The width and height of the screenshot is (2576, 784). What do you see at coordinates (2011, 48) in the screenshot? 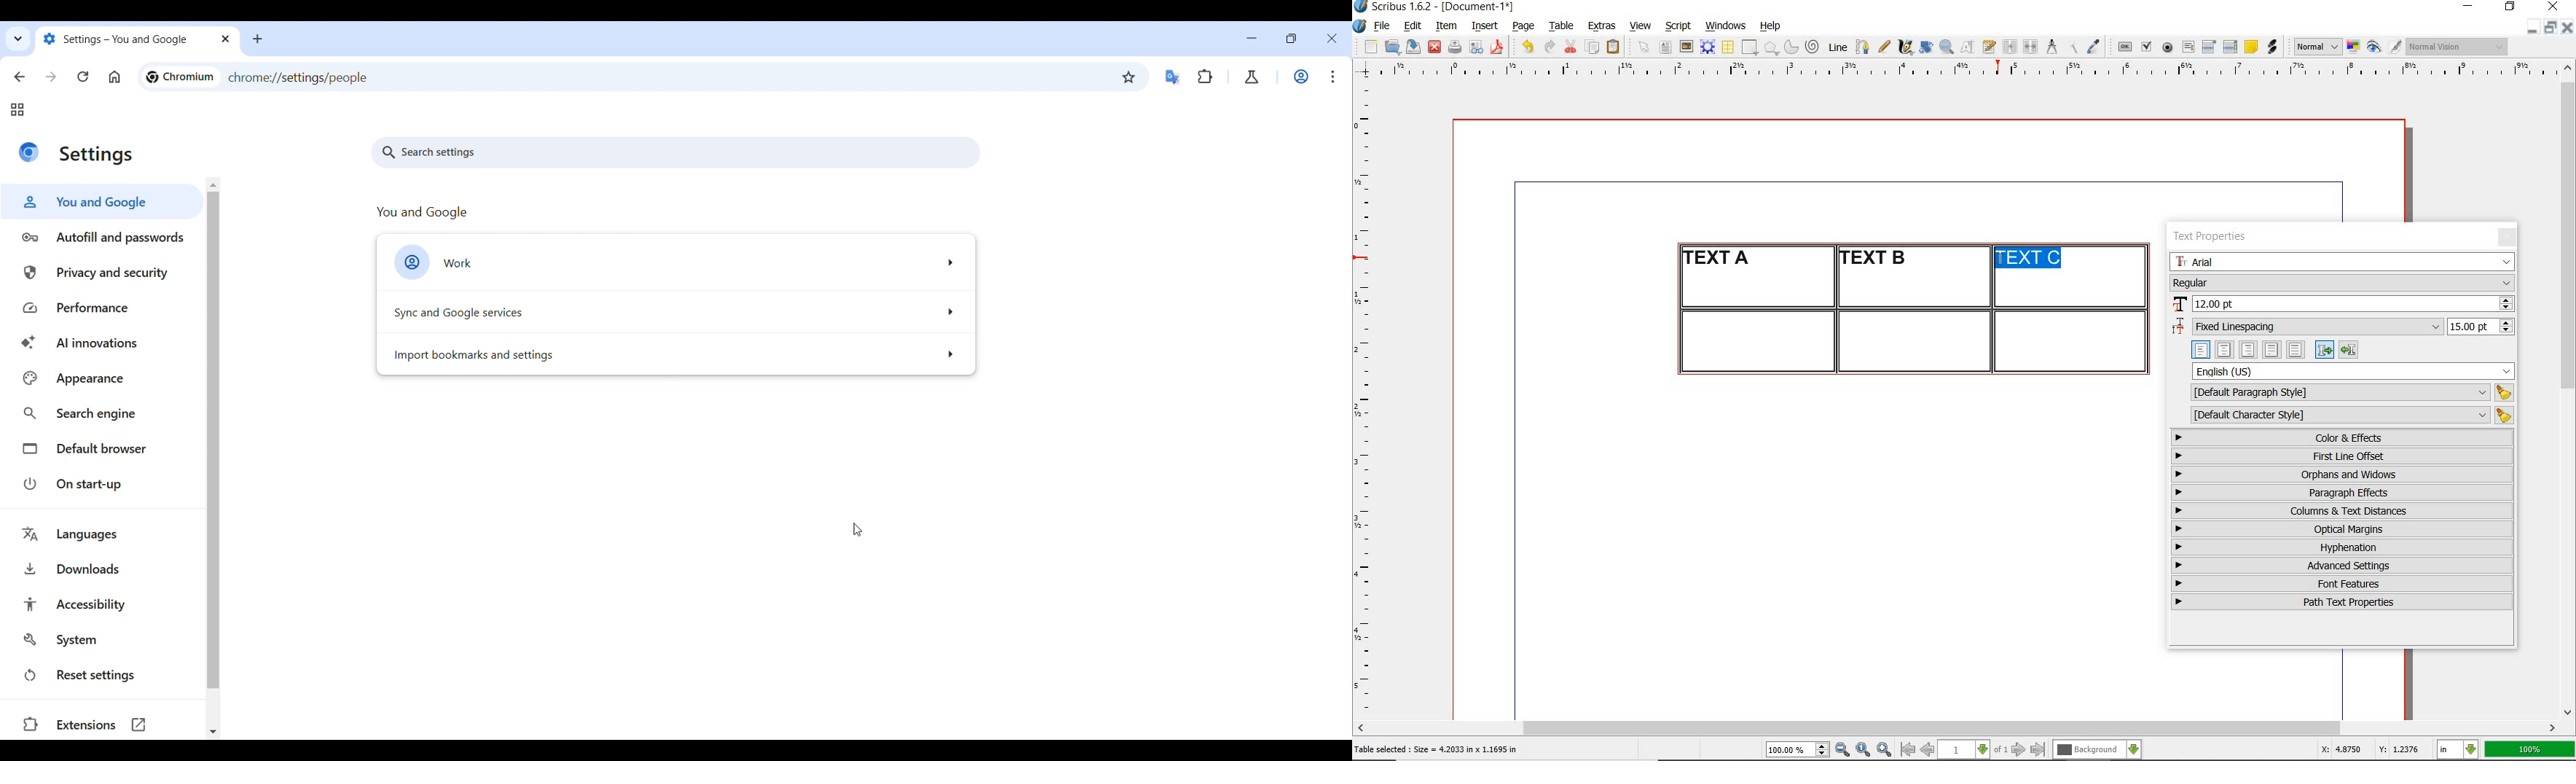
I see `link text frames` at bounding box center [2011, 48].